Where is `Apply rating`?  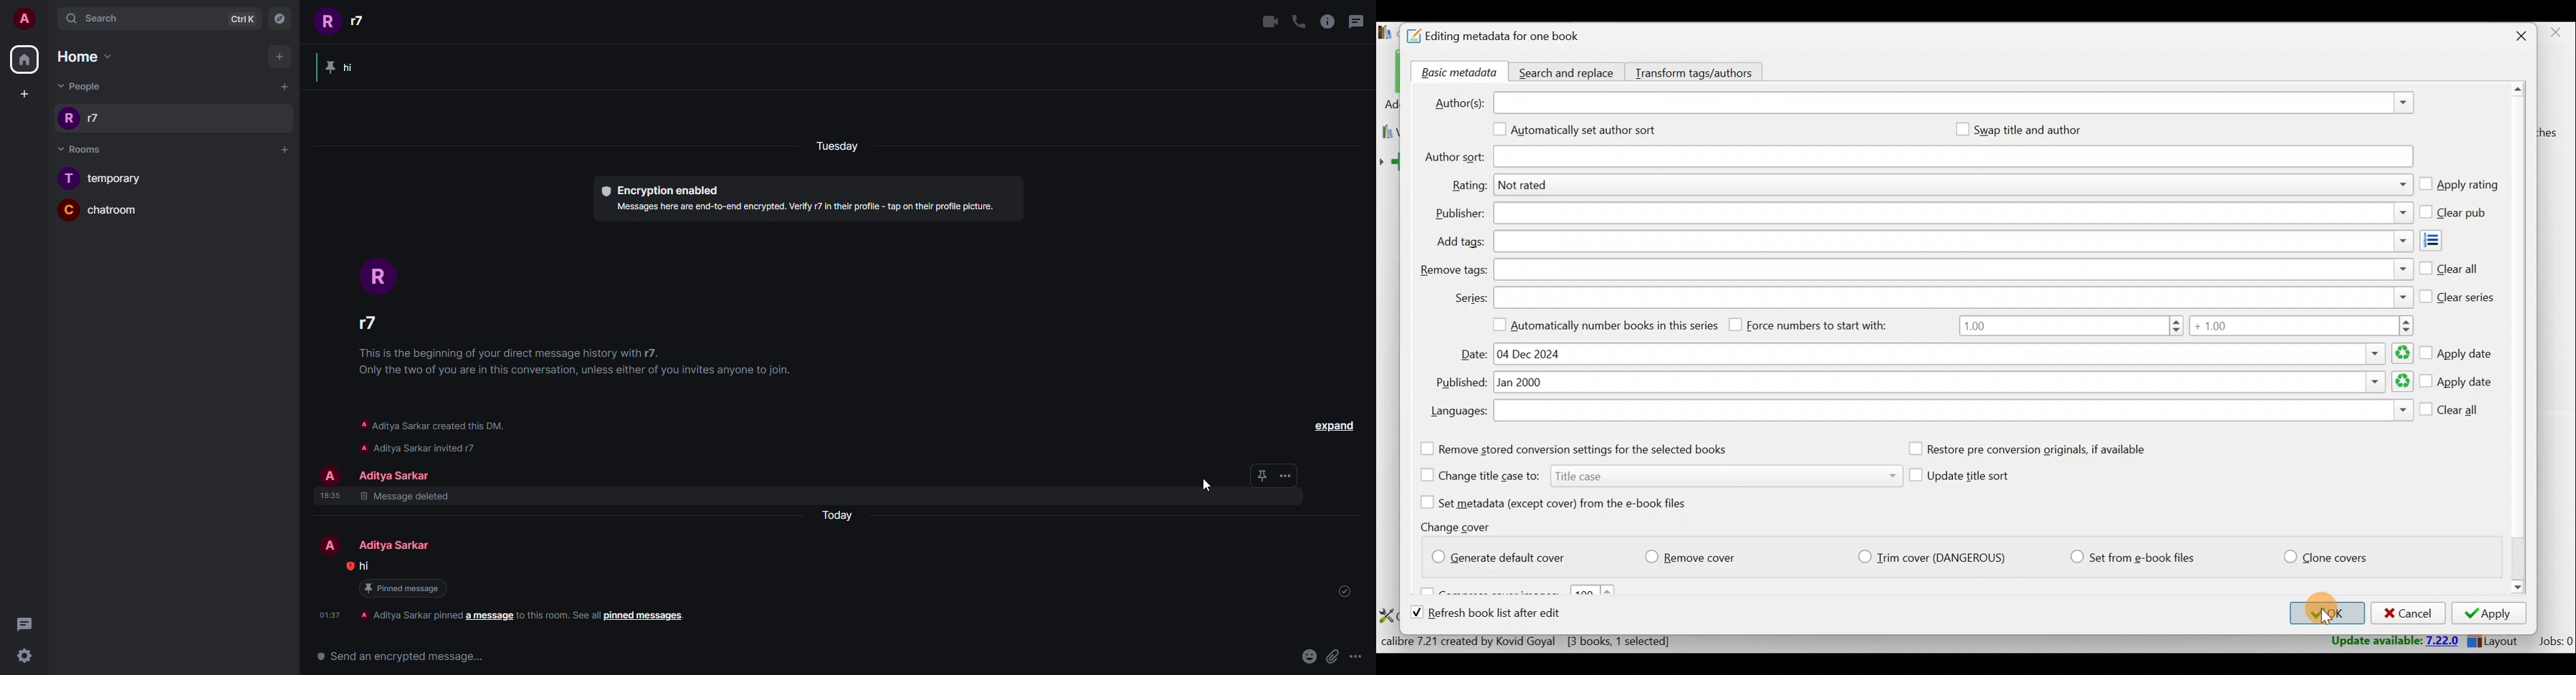 Apply rating is located at coordinates (2459, 186).